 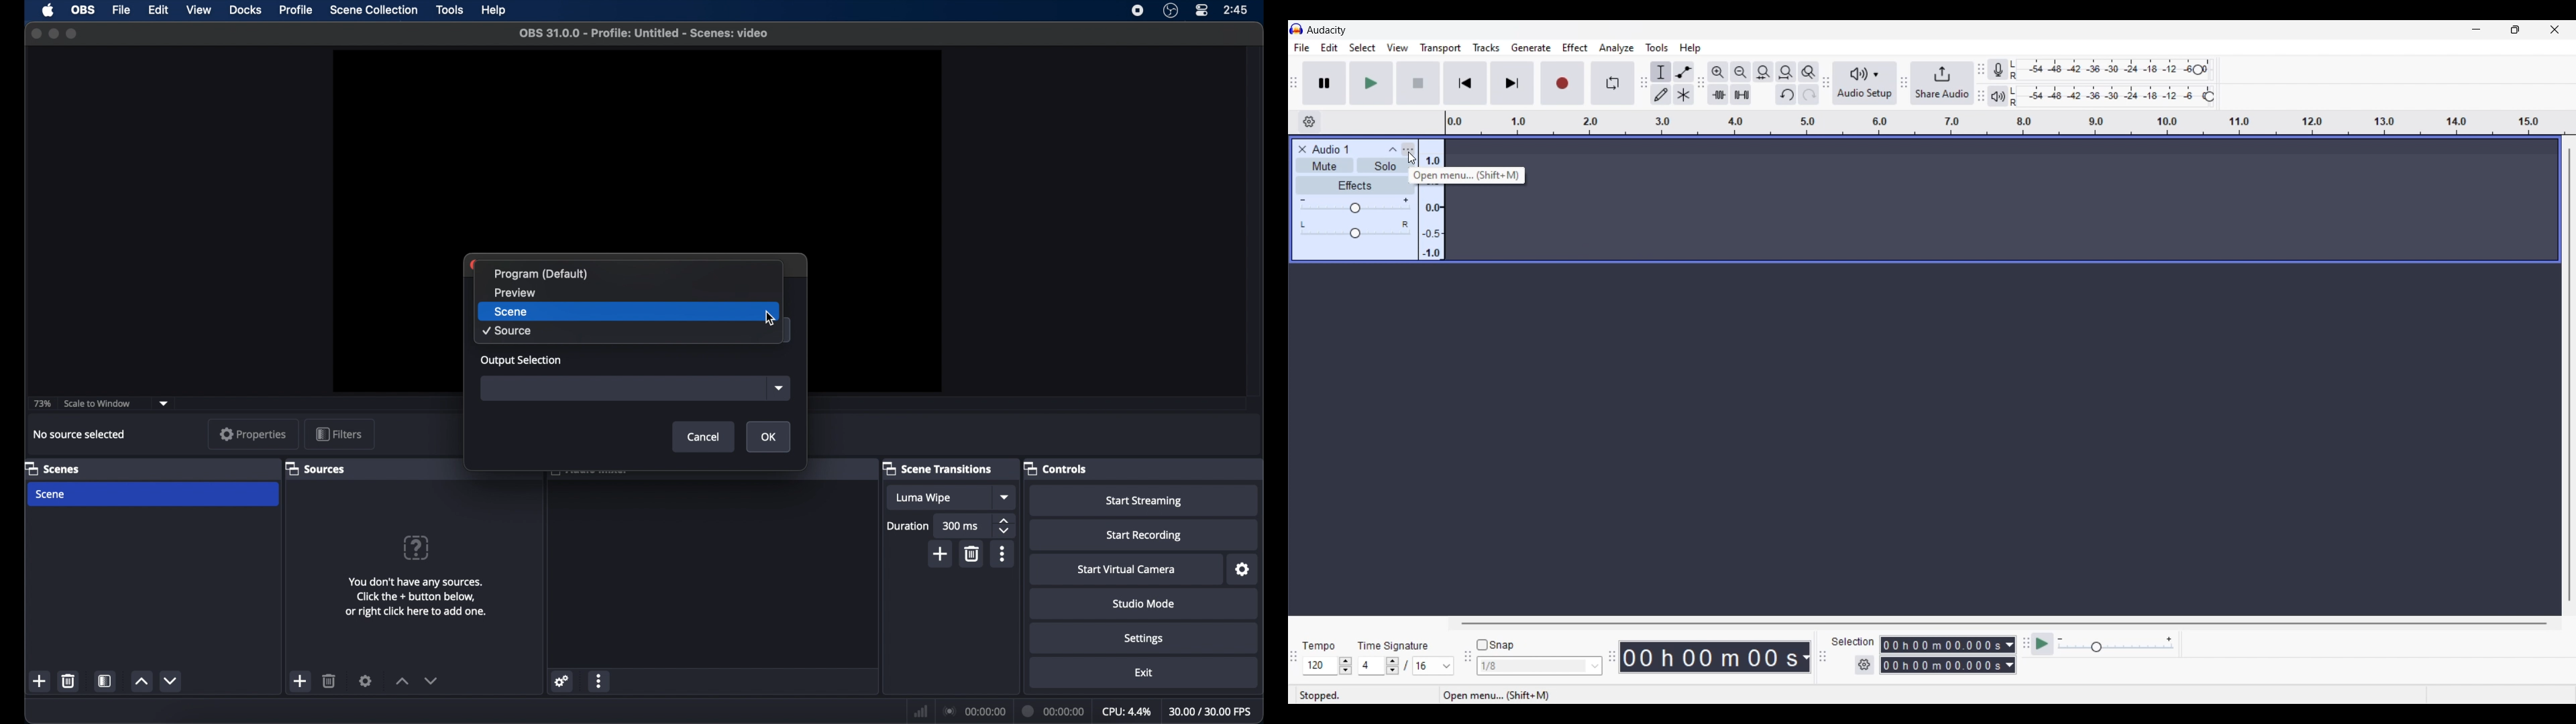 I want to click on connection, so click(x=973, y=711).